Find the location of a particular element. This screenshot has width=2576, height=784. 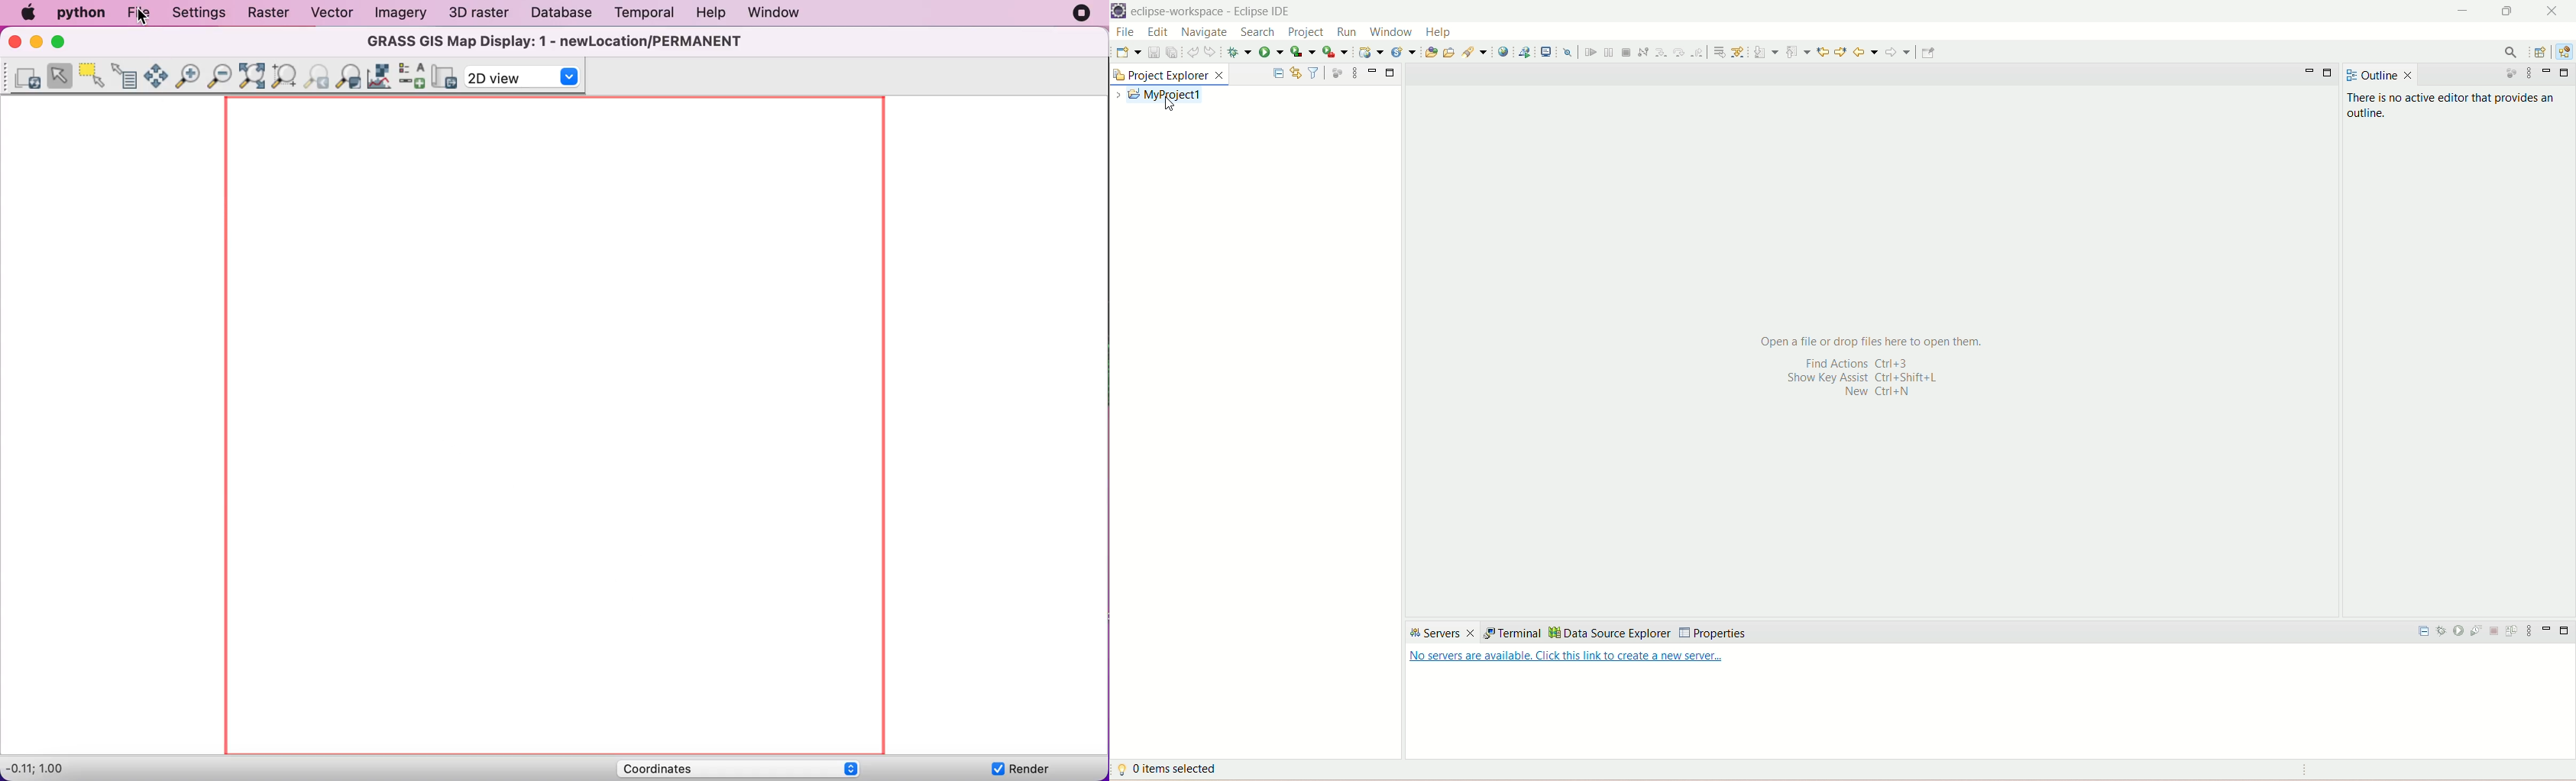

minimize is located at coordinates (2546, 70).